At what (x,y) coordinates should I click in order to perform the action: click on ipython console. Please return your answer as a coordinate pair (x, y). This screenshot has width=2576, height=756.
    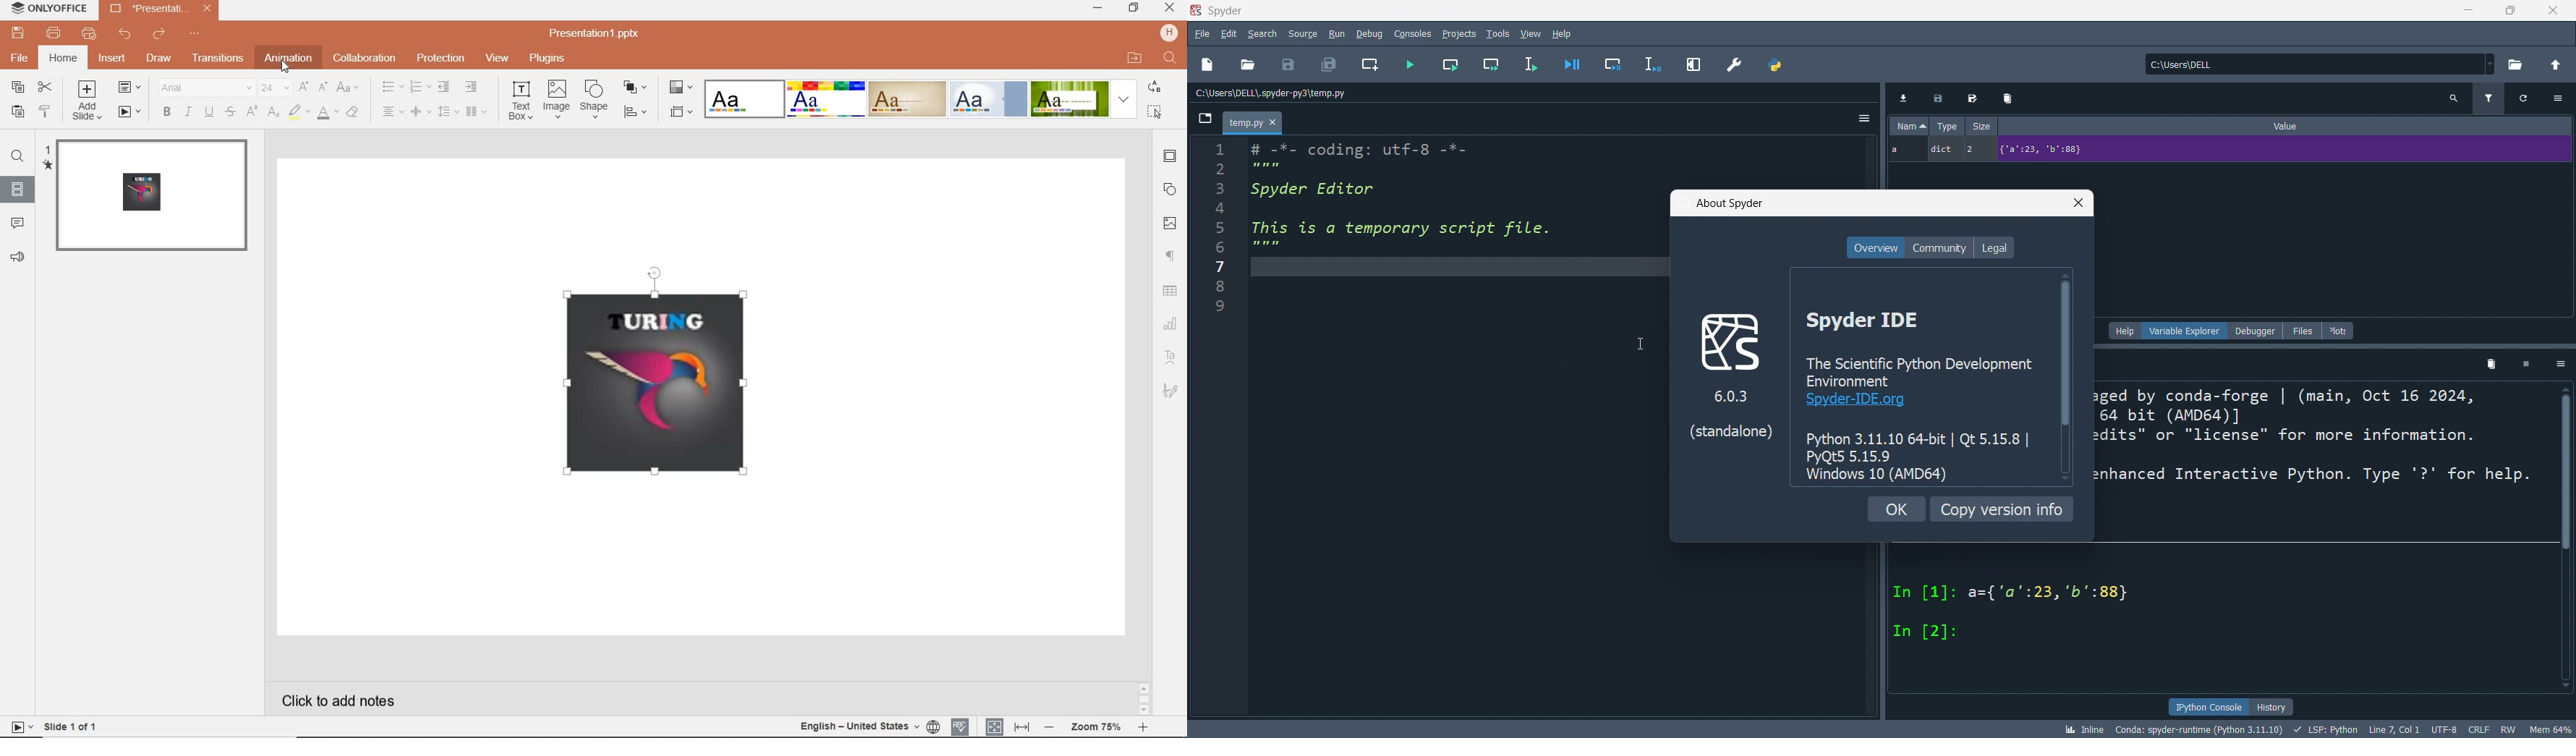
    Looking at the image, I should click on (2207, 706).